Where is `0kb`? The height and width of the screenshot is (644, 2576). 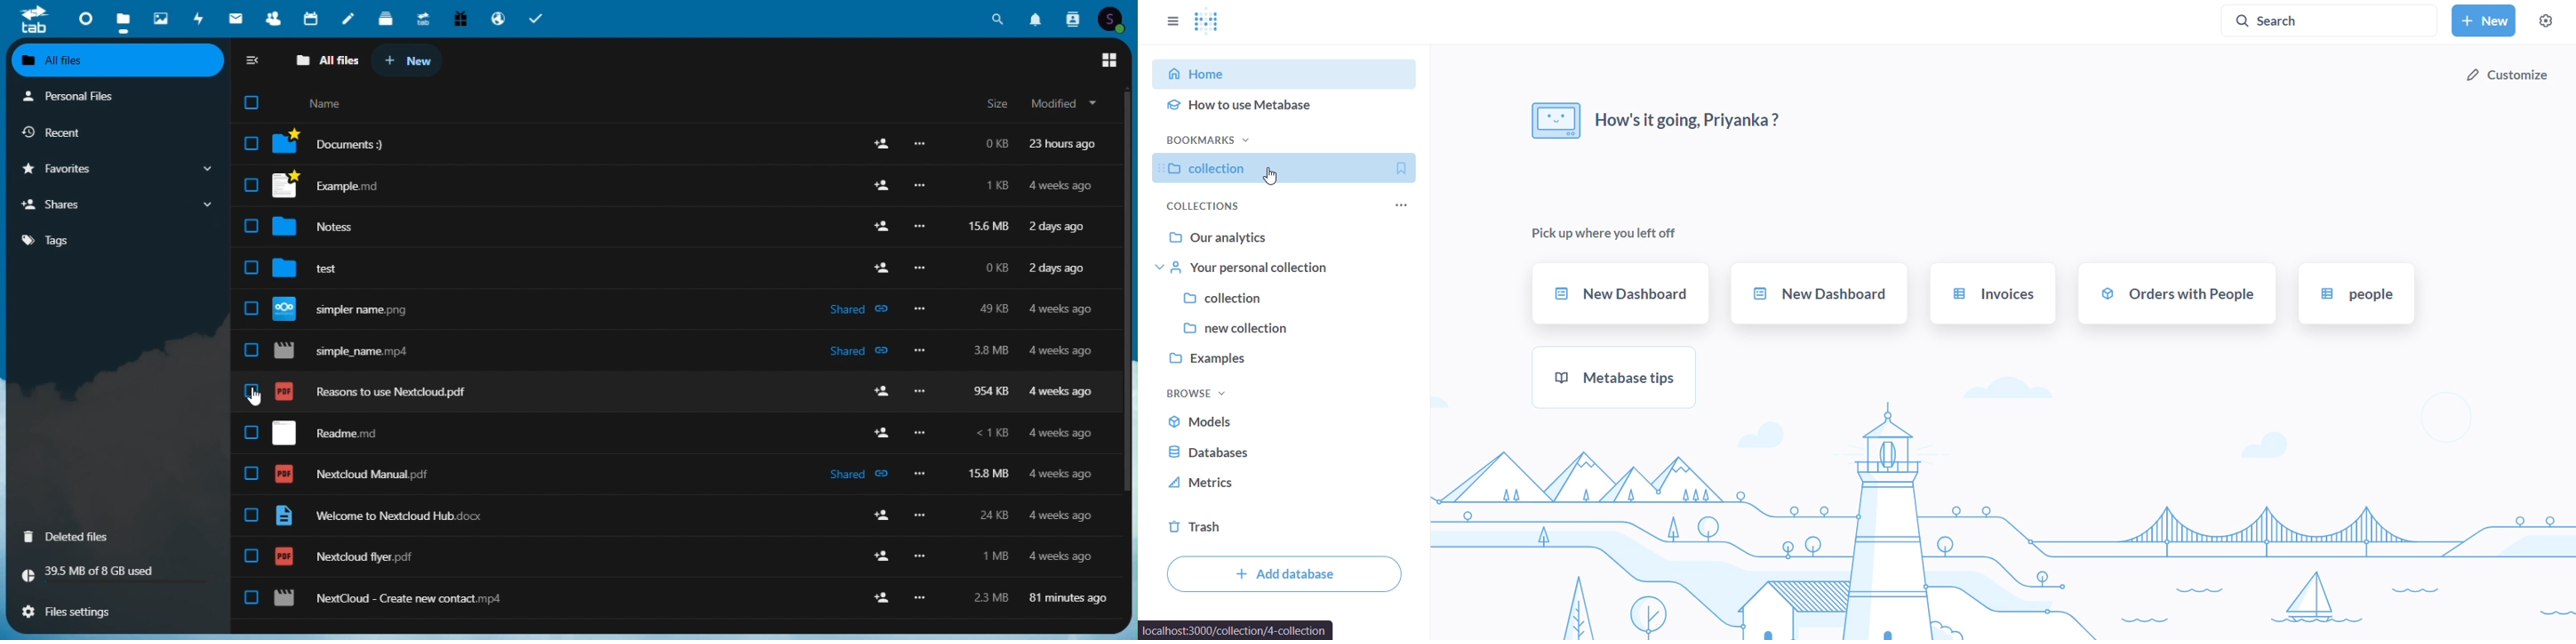 0kb is located at coordinates (996, 146).